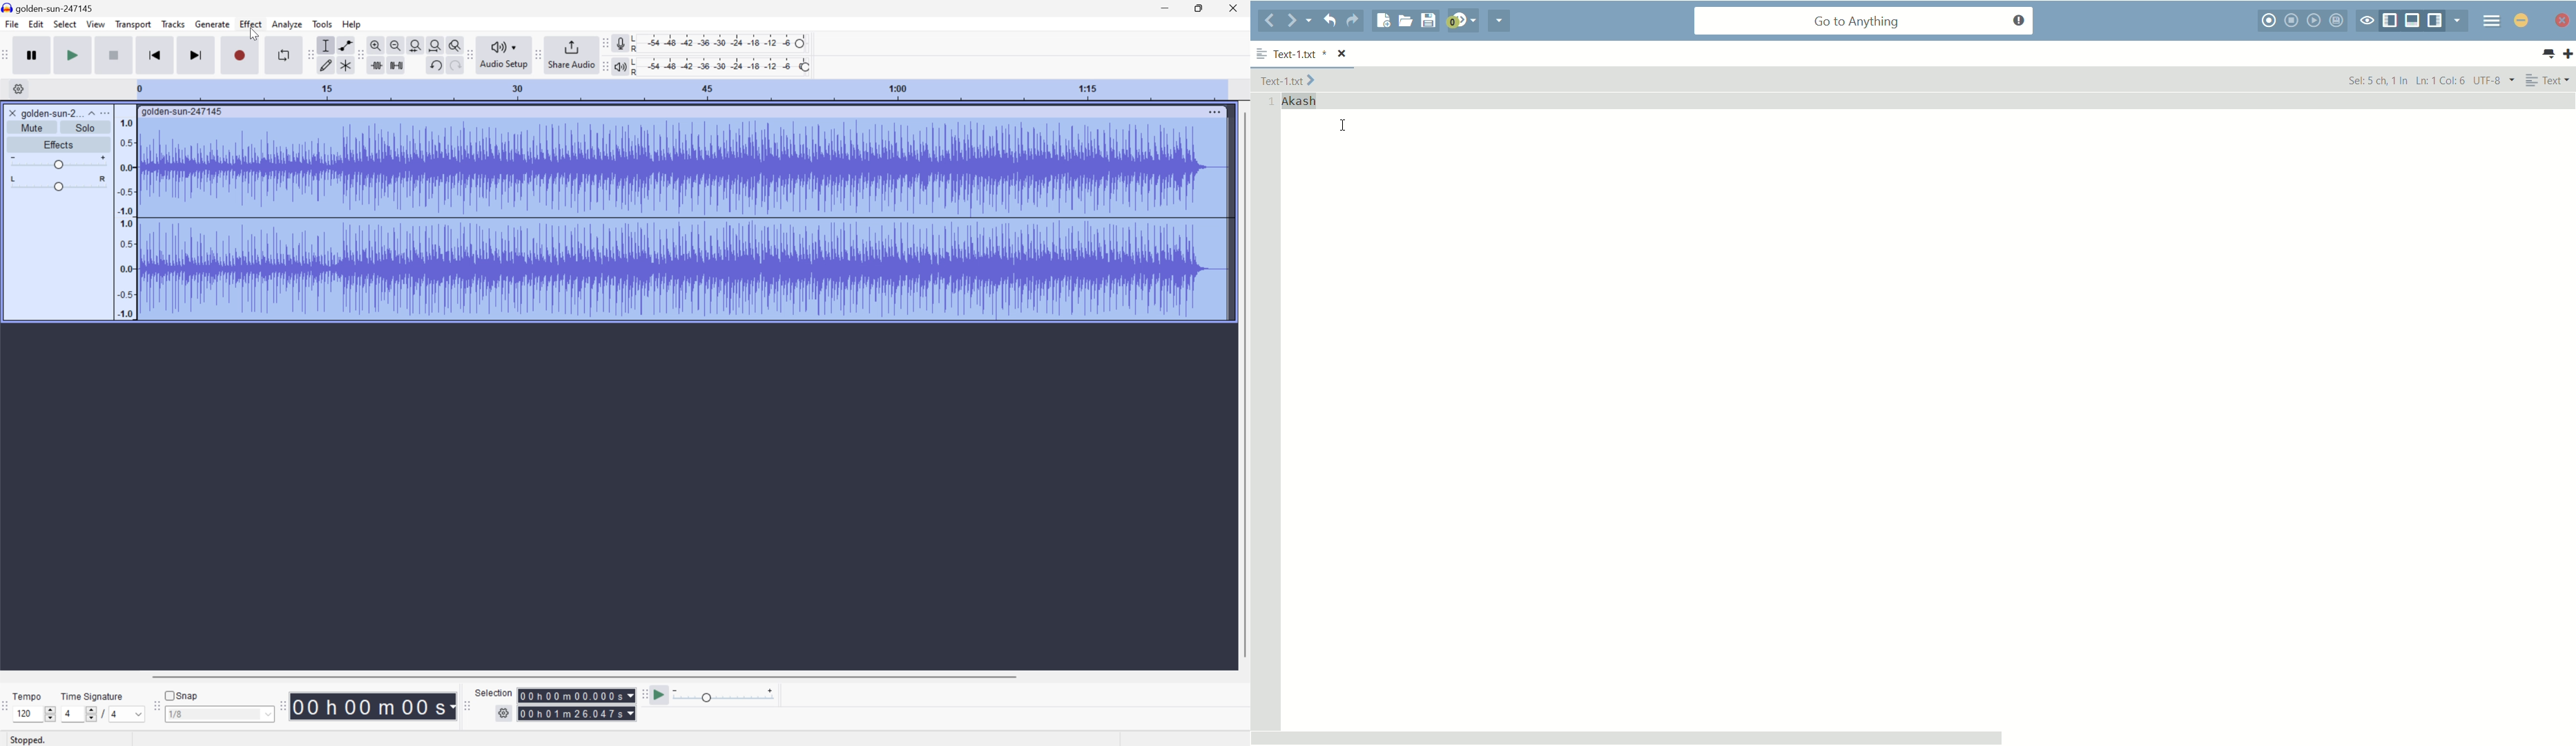 This screenshot has height=756, width=2576. I want to click on Play at speed, so click(662, 693).